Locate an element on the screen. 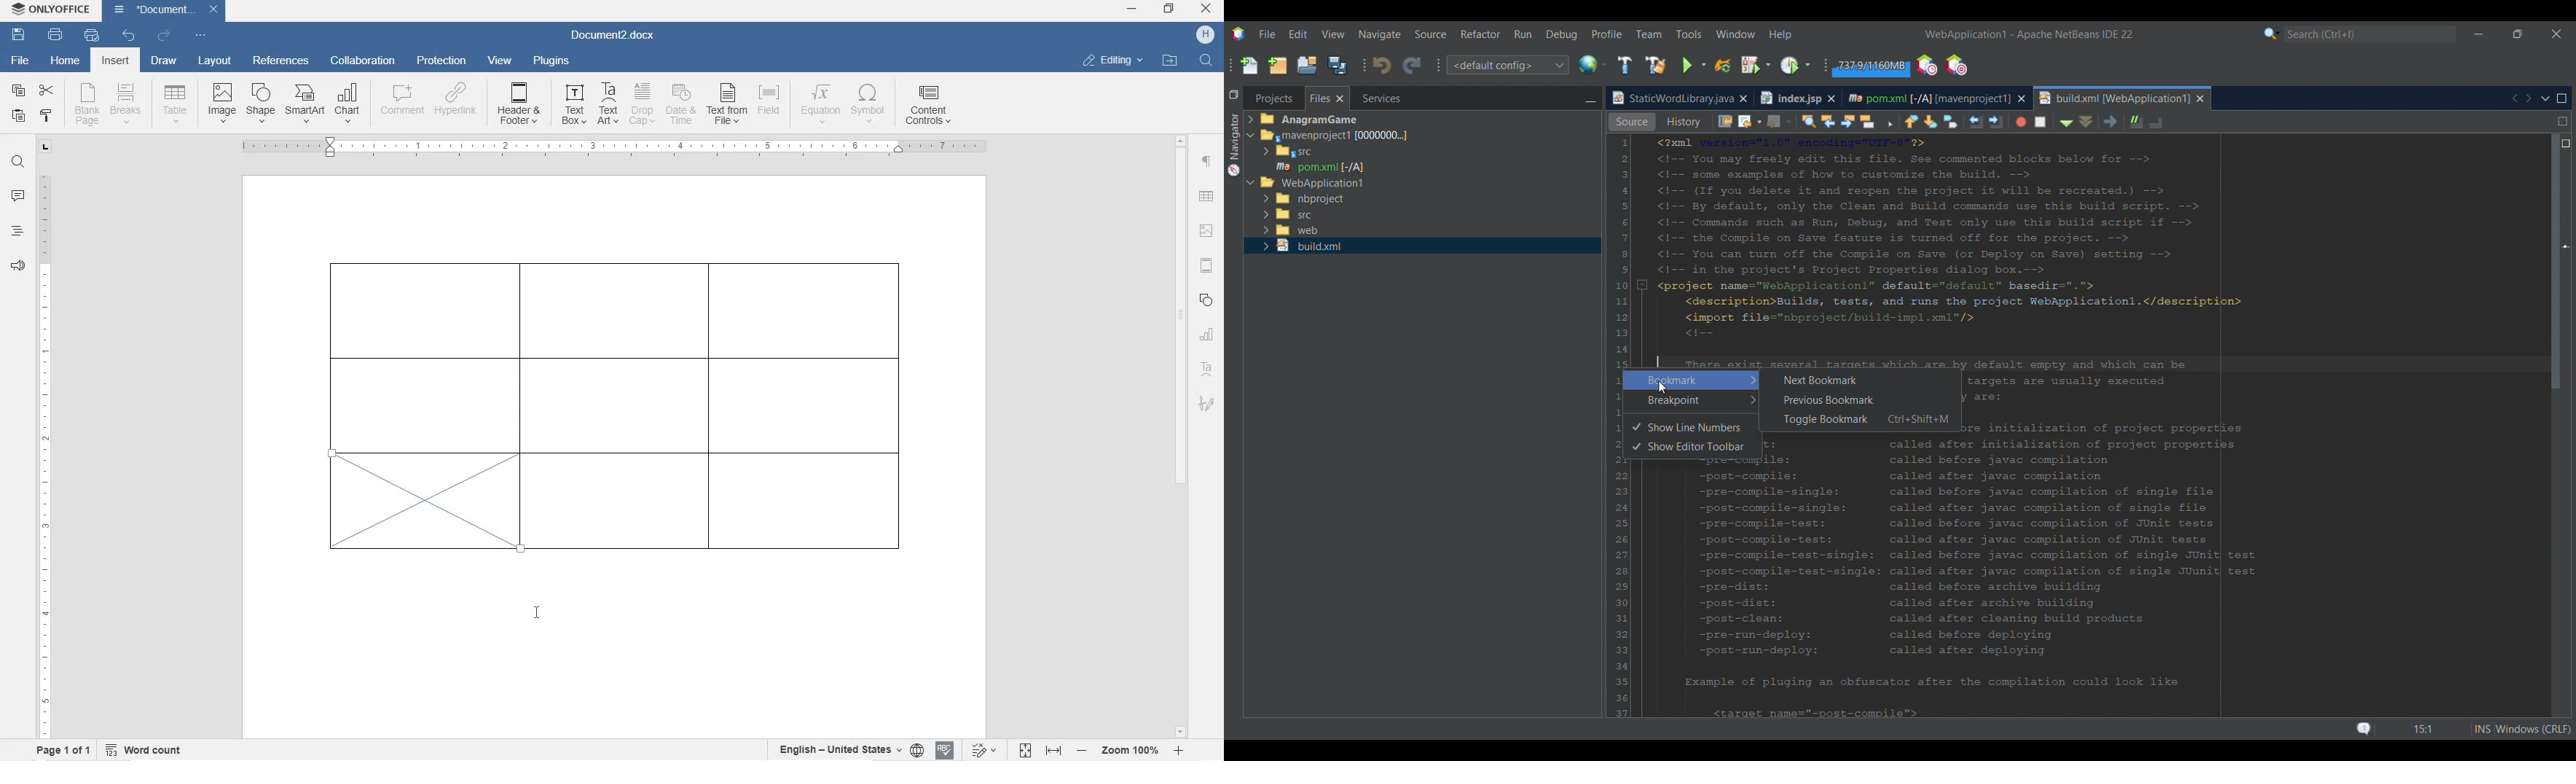  track changes is located at coordinates (987, 750).